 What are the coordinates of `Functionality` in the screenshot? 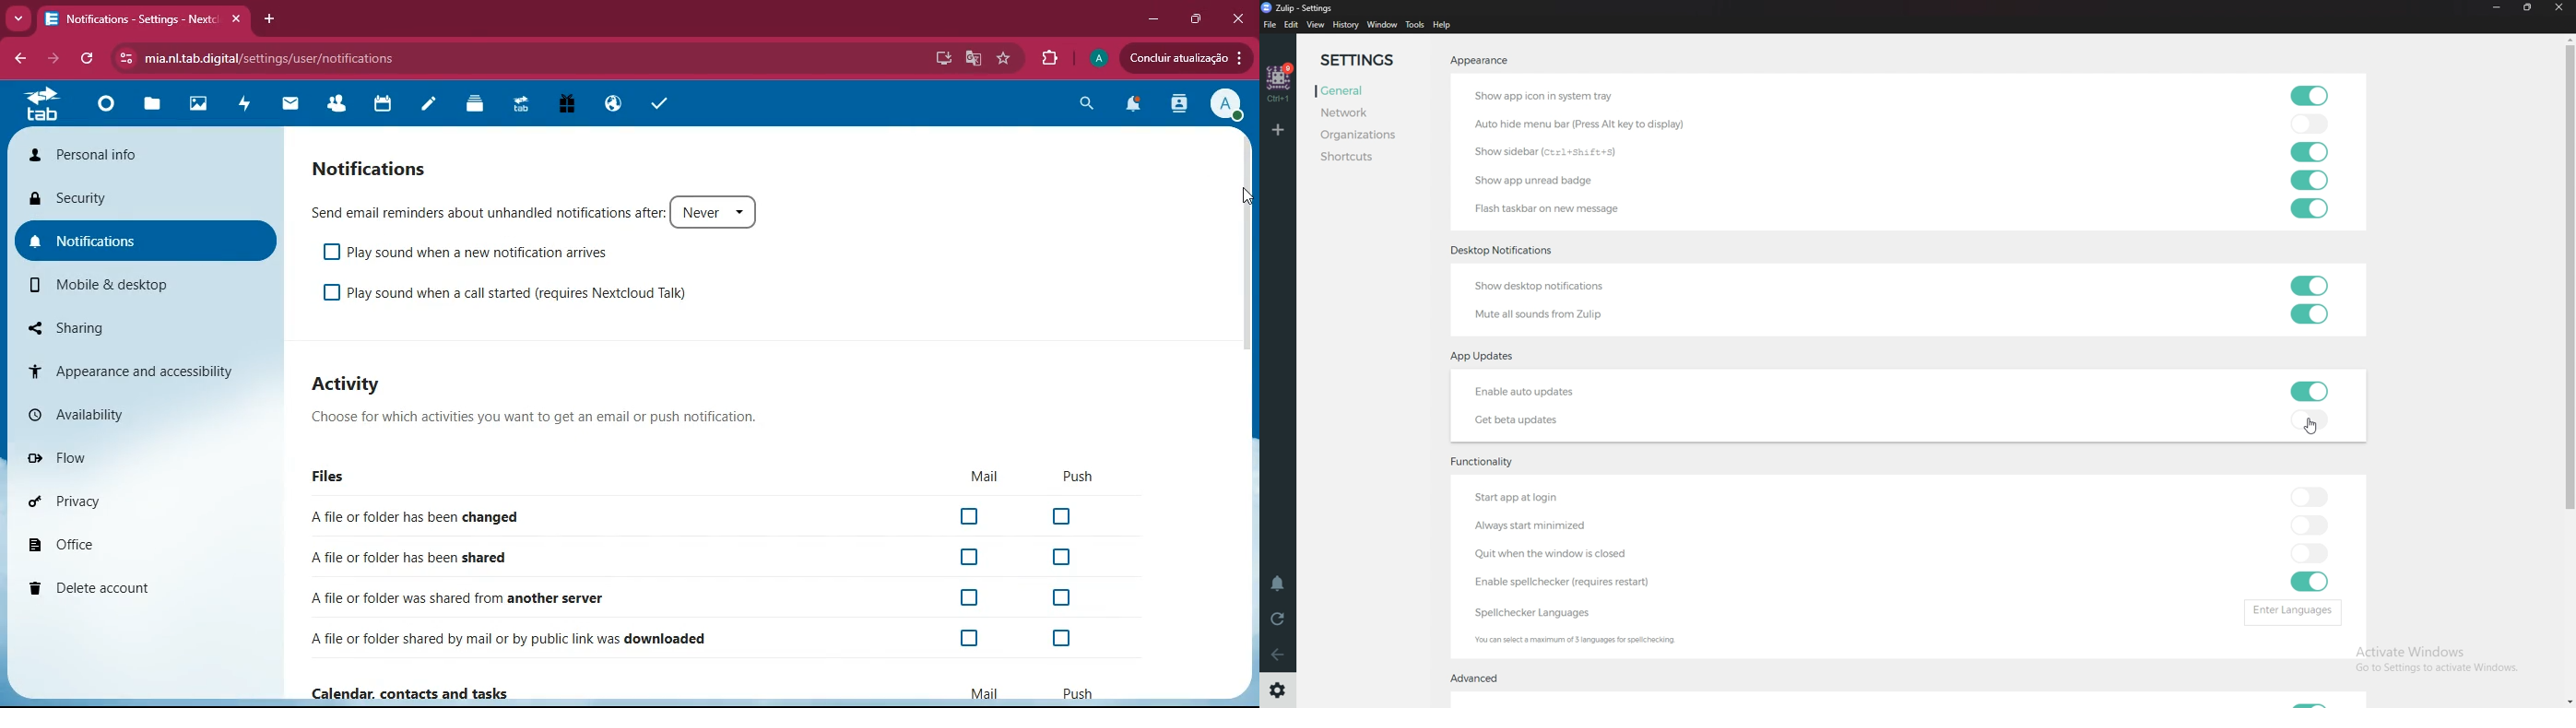 It's located at (1495, 461).